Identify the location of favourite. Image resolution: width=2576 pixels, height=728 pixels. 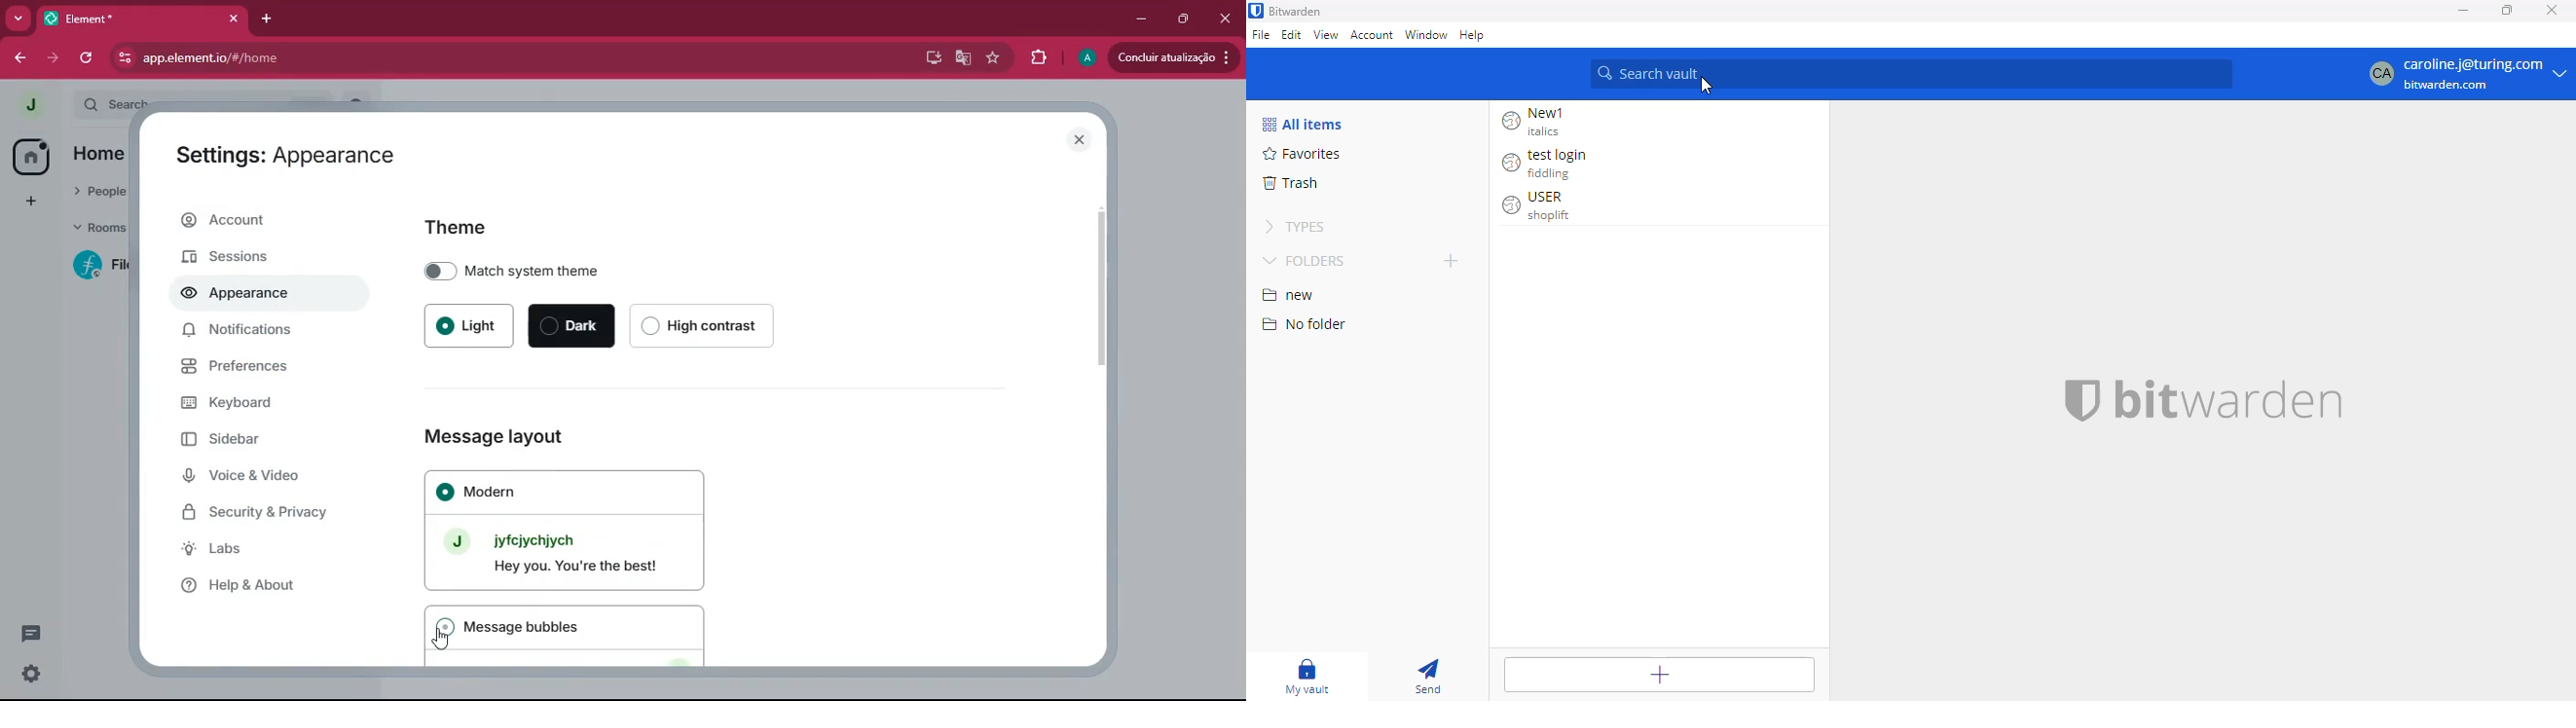
(998, 58).